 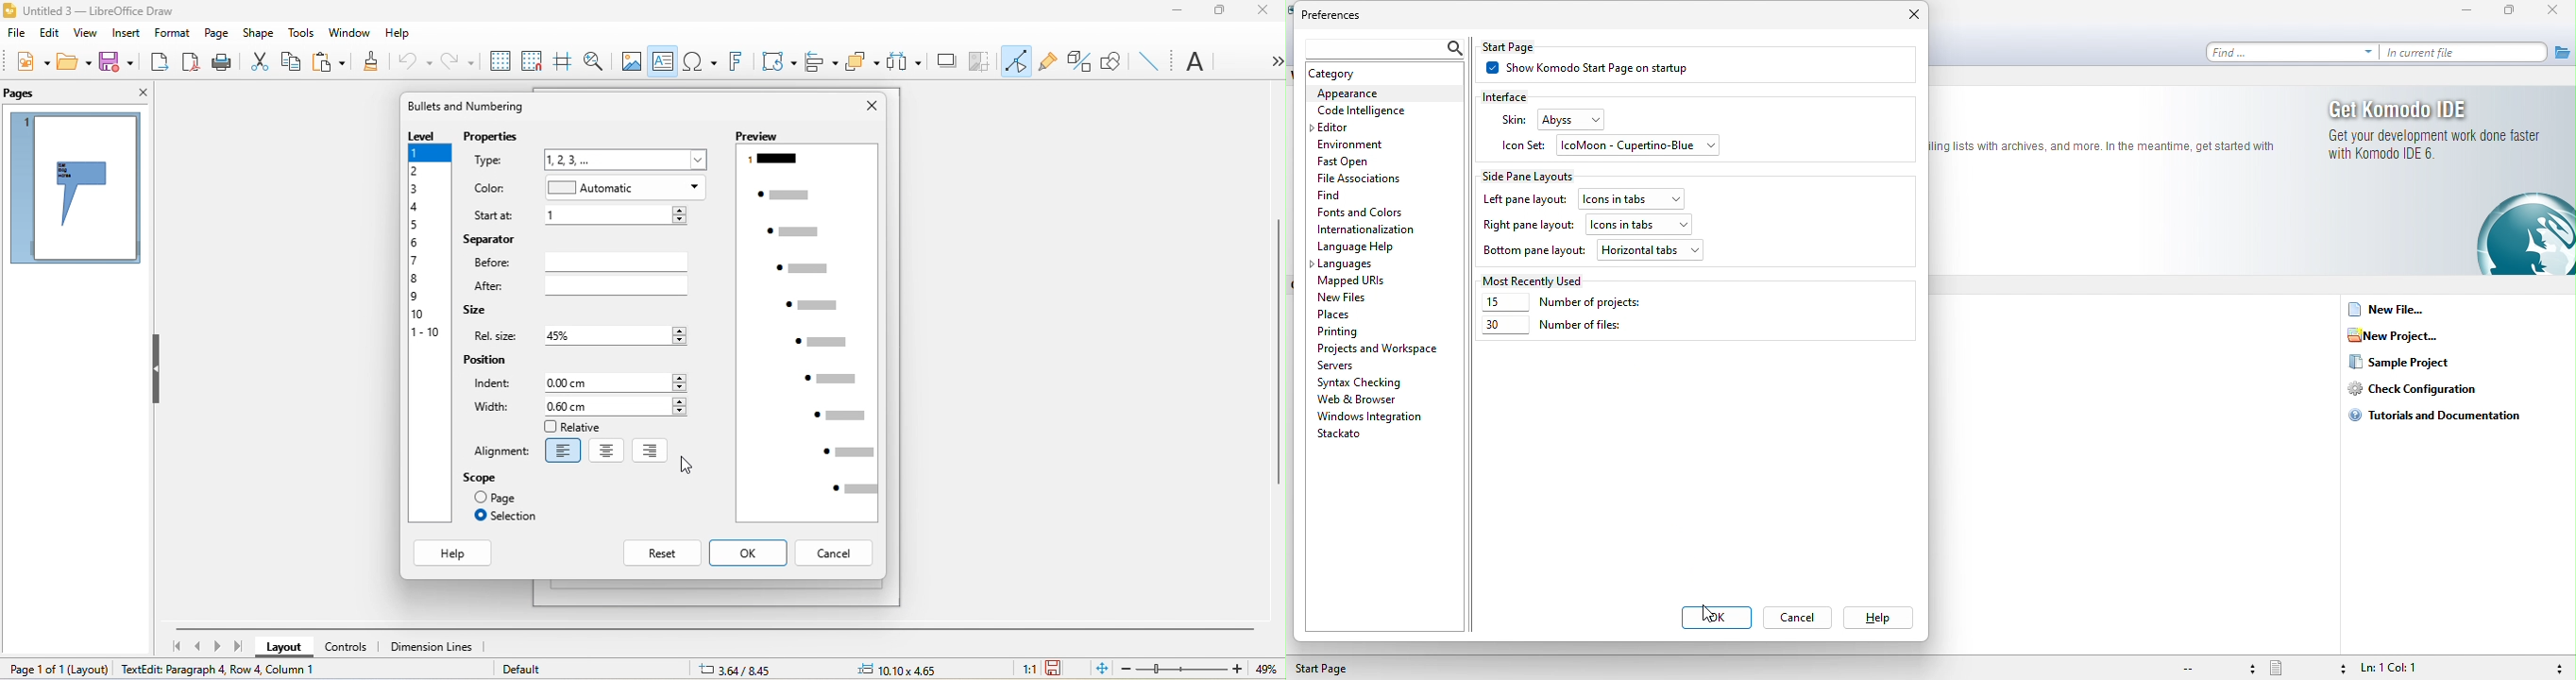 I want to click on appearence, so click(x=1382, y=94).